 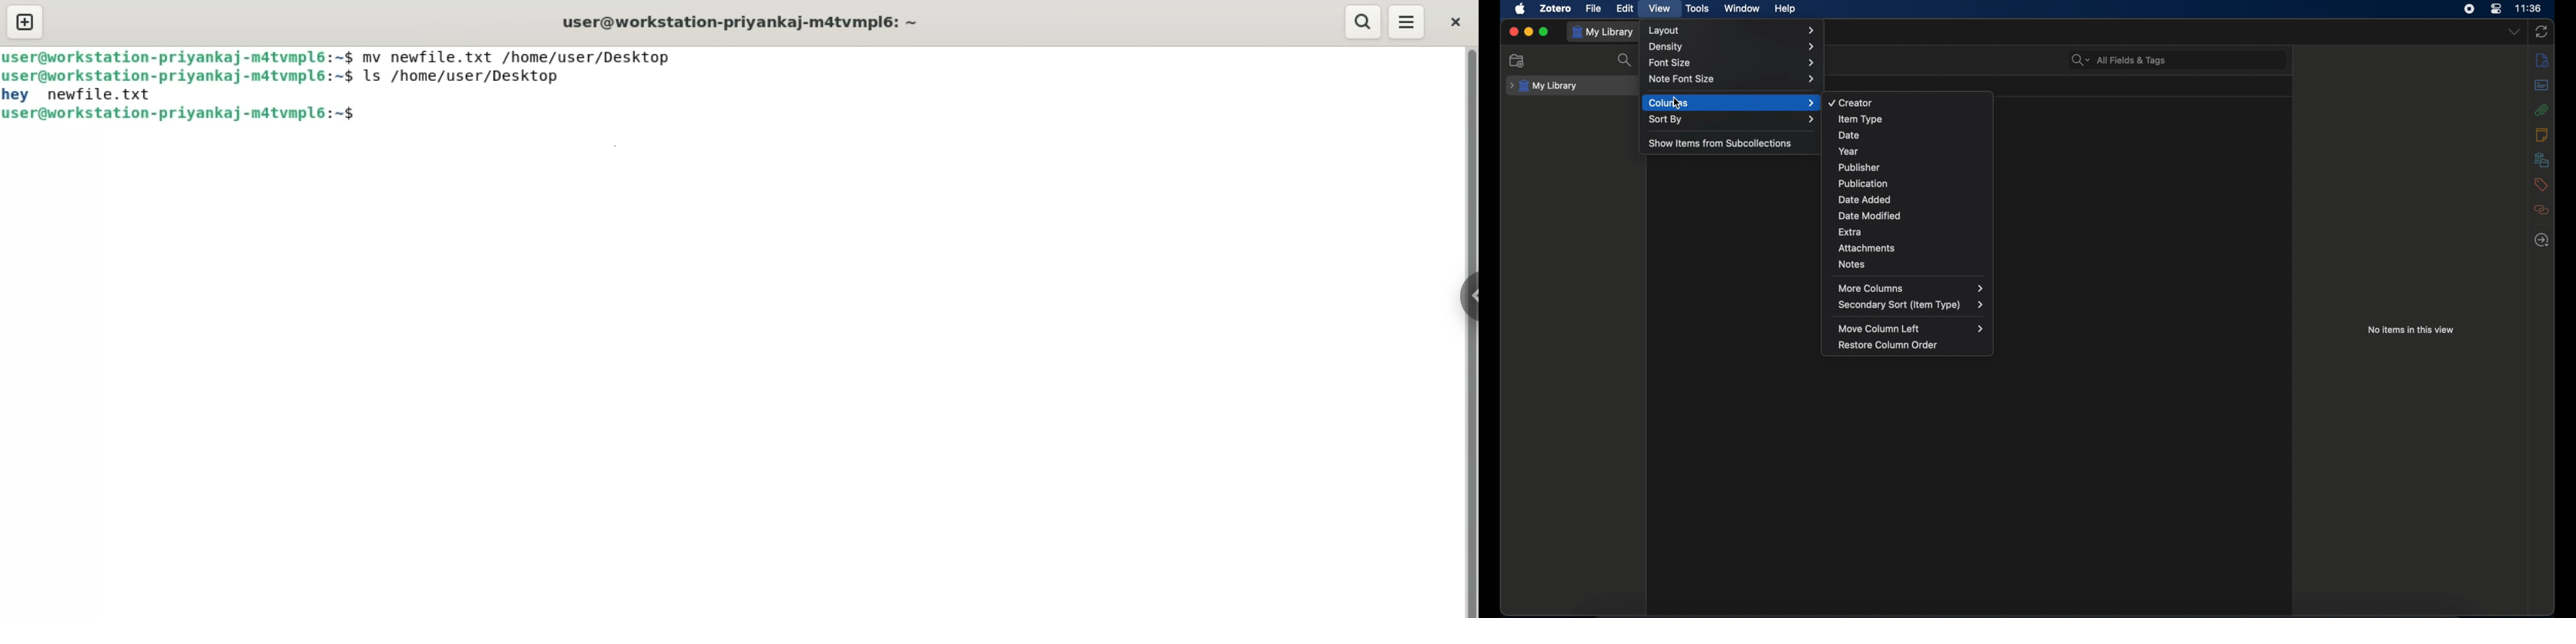 What do you see at coordinates (2543, 160) in the screenshot?
I see `libraries` at bounding box center [2543, 160].